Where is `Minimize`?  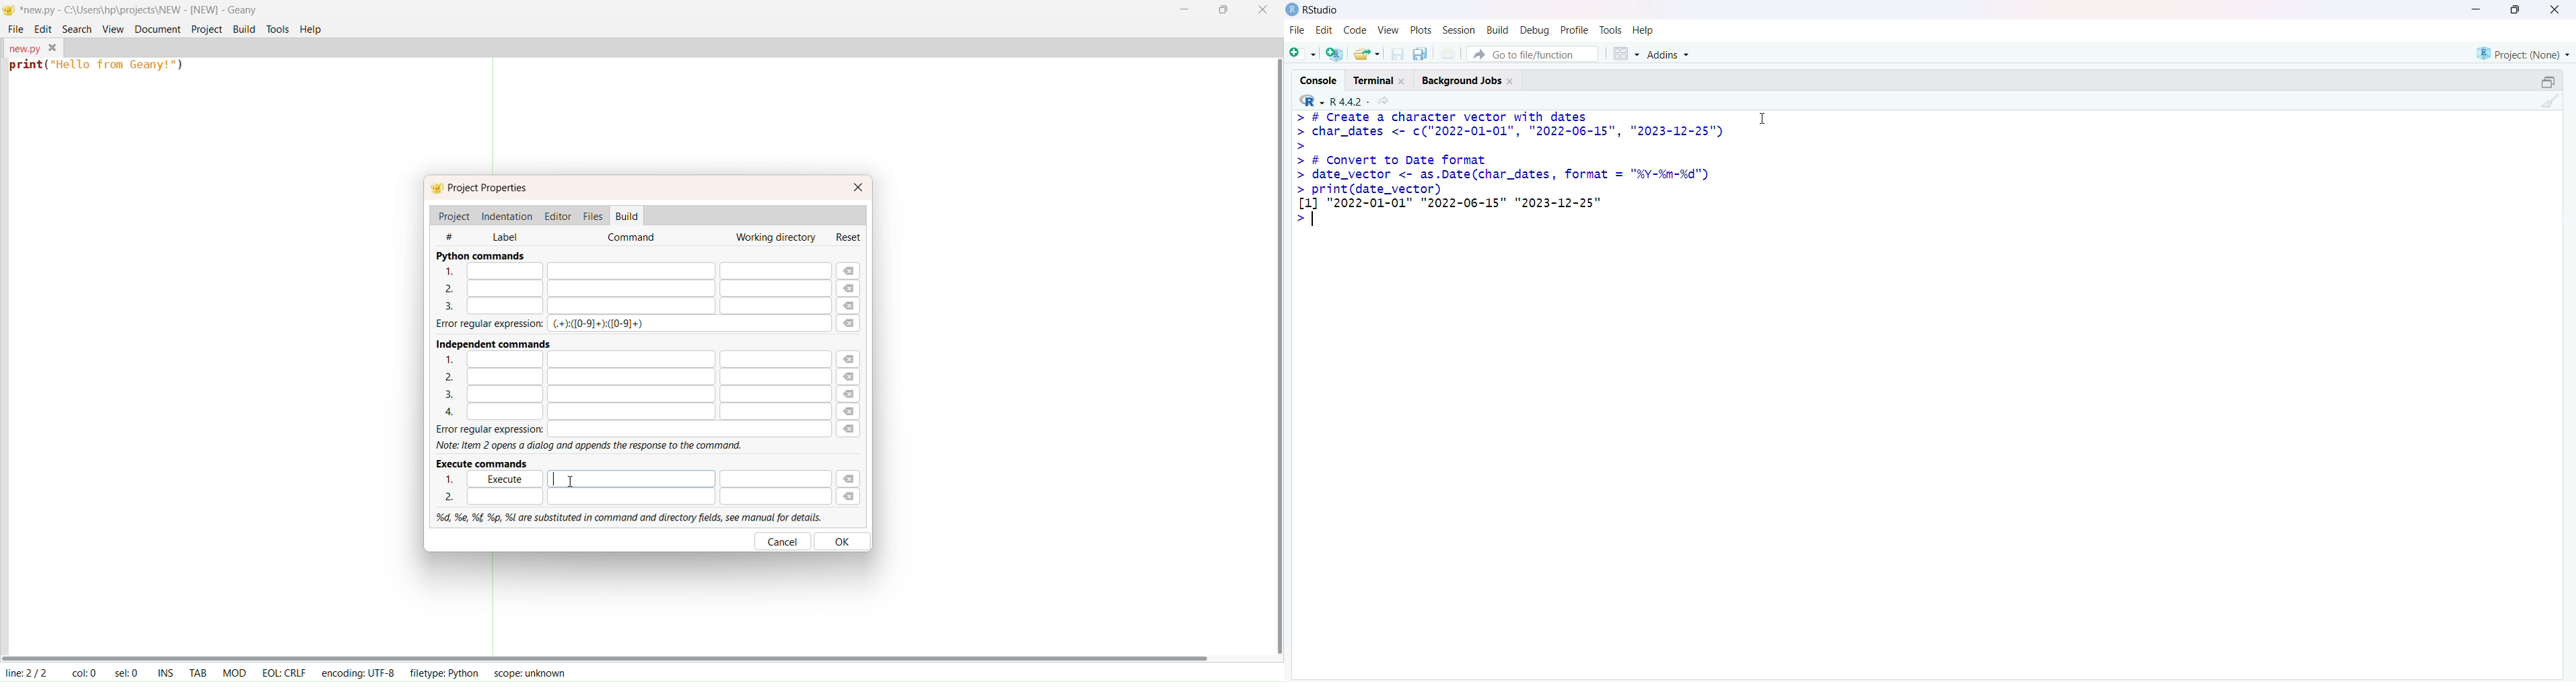
Minimize is located at coordinates (2479, 8).